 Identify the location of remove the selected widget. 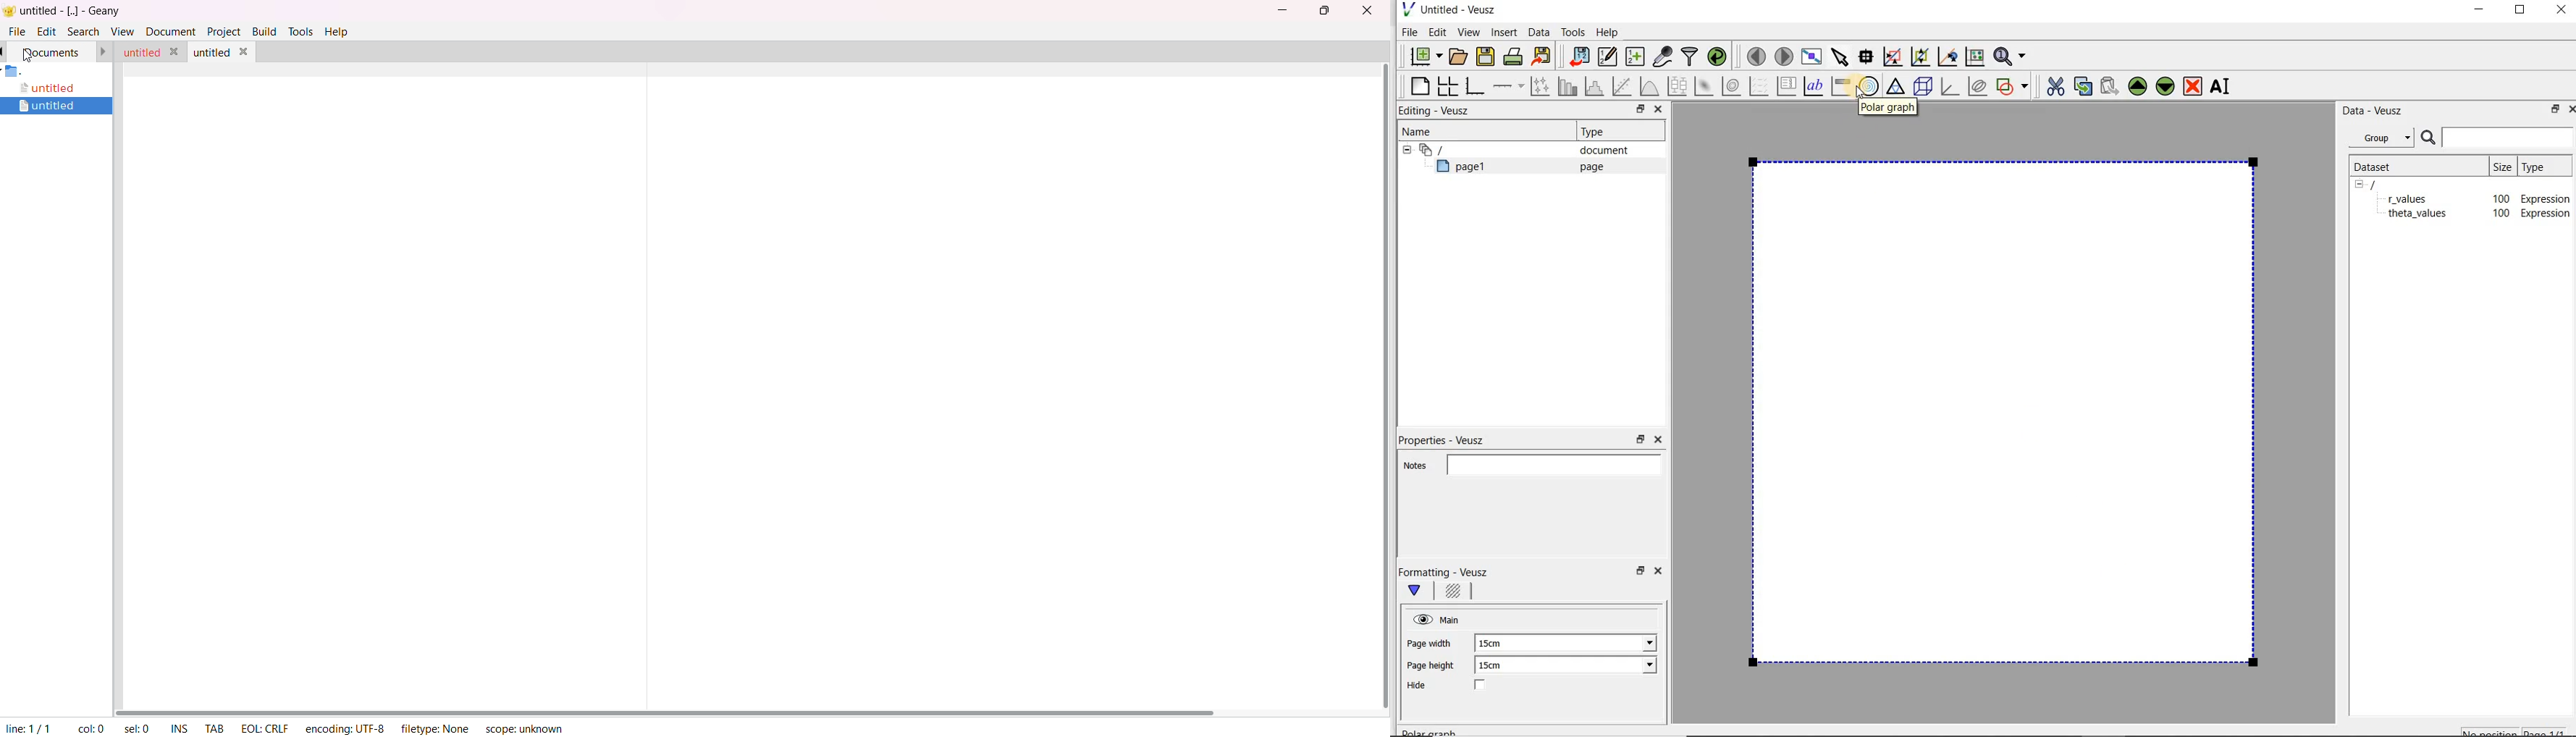
(2193, 85).